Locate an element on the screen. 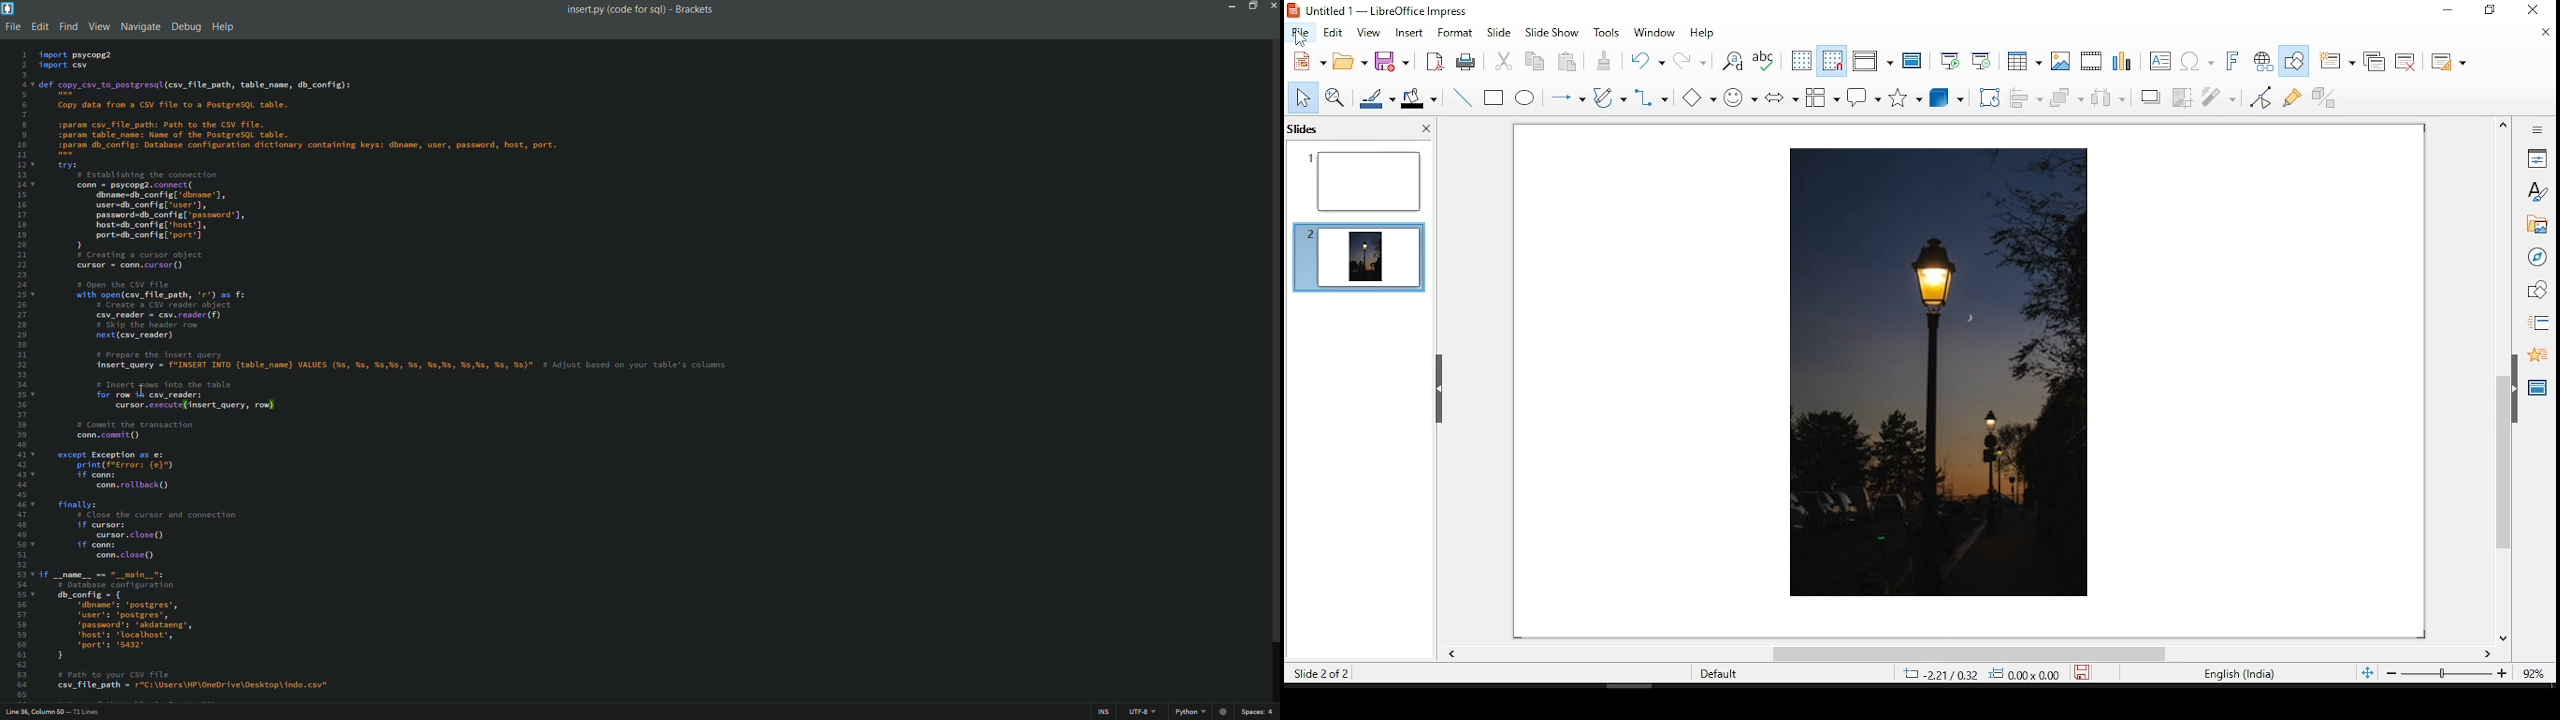 The image size is (2576, 728). special characters is located at coordinates (2196, 61).